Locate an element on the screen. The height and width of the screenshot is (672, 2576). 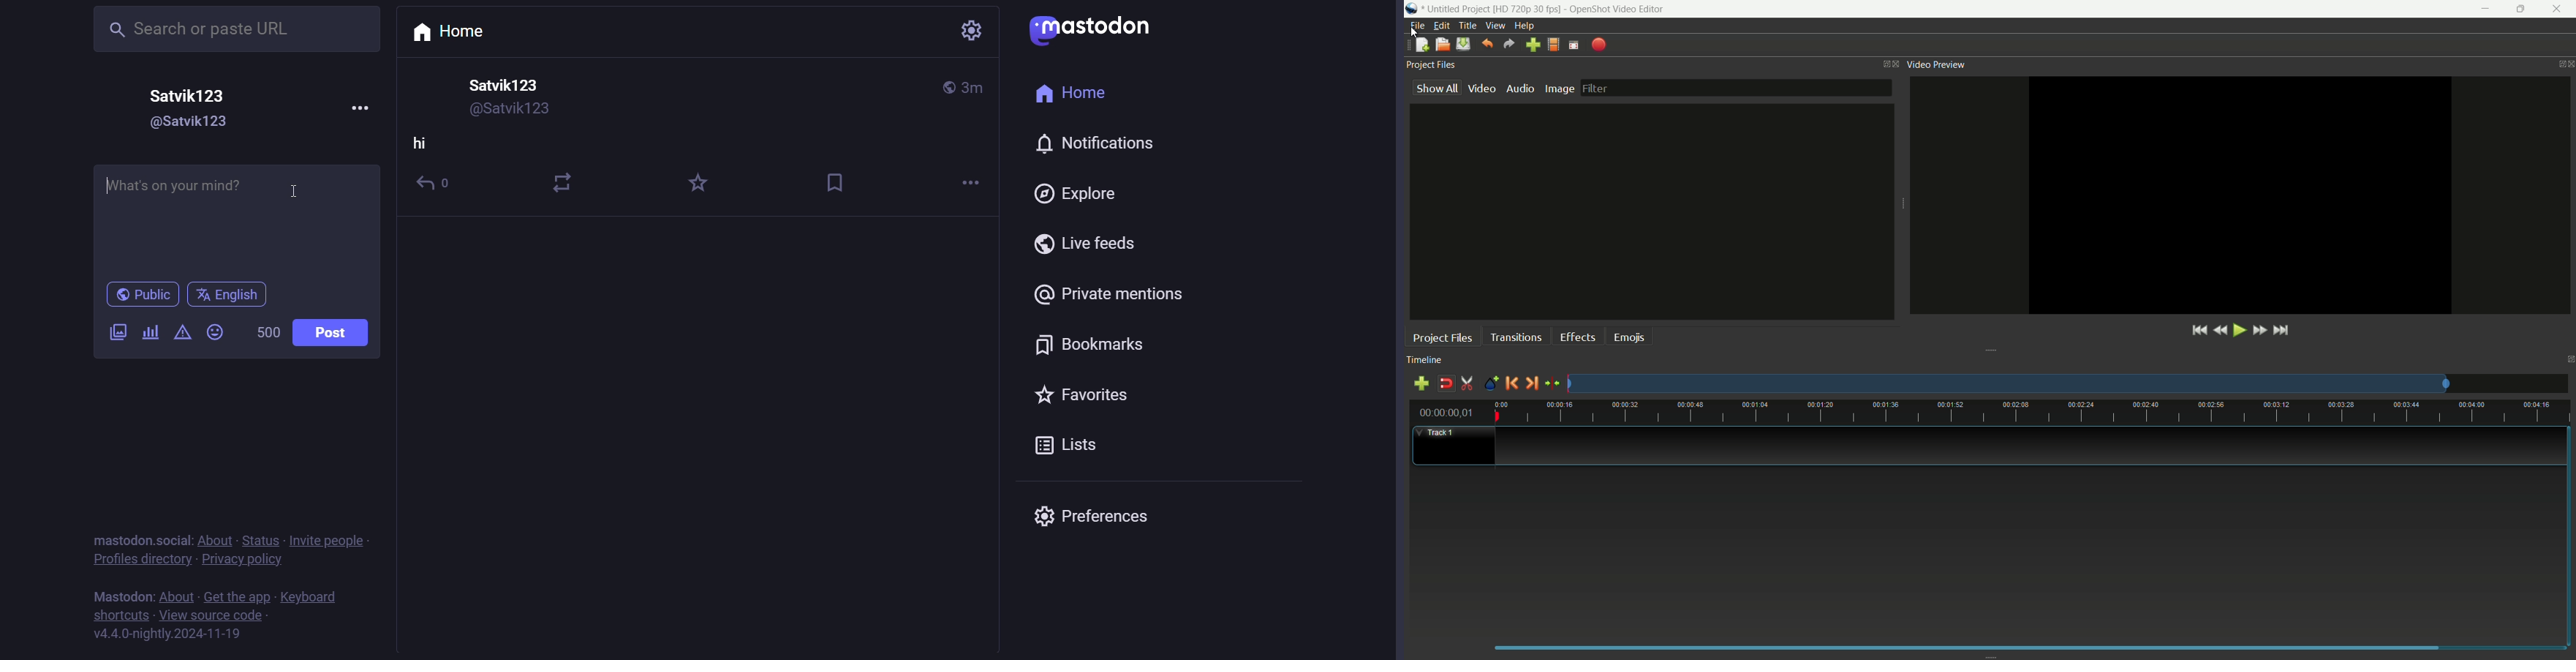
play or pause is located at coordinates (2239, 331).